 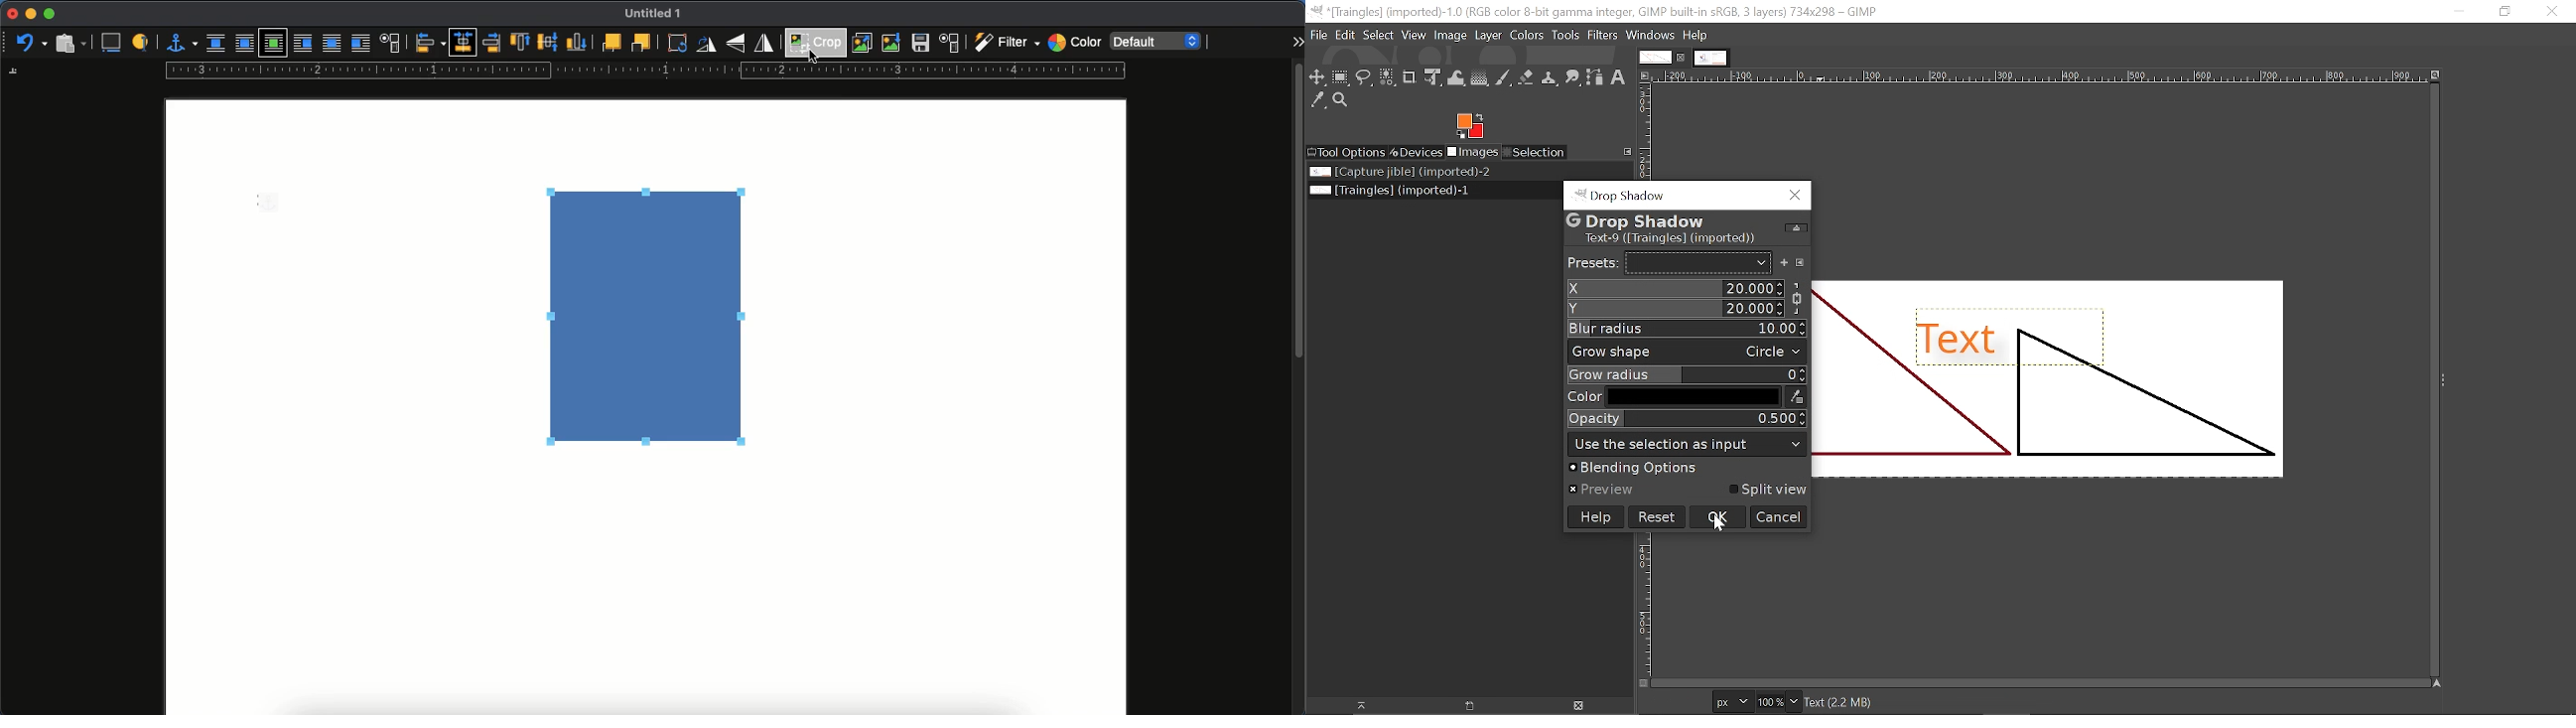 What do you see at coordinates (2442, 377) in the screenshot?
I see `expand` at bounding box center [2442, 377].